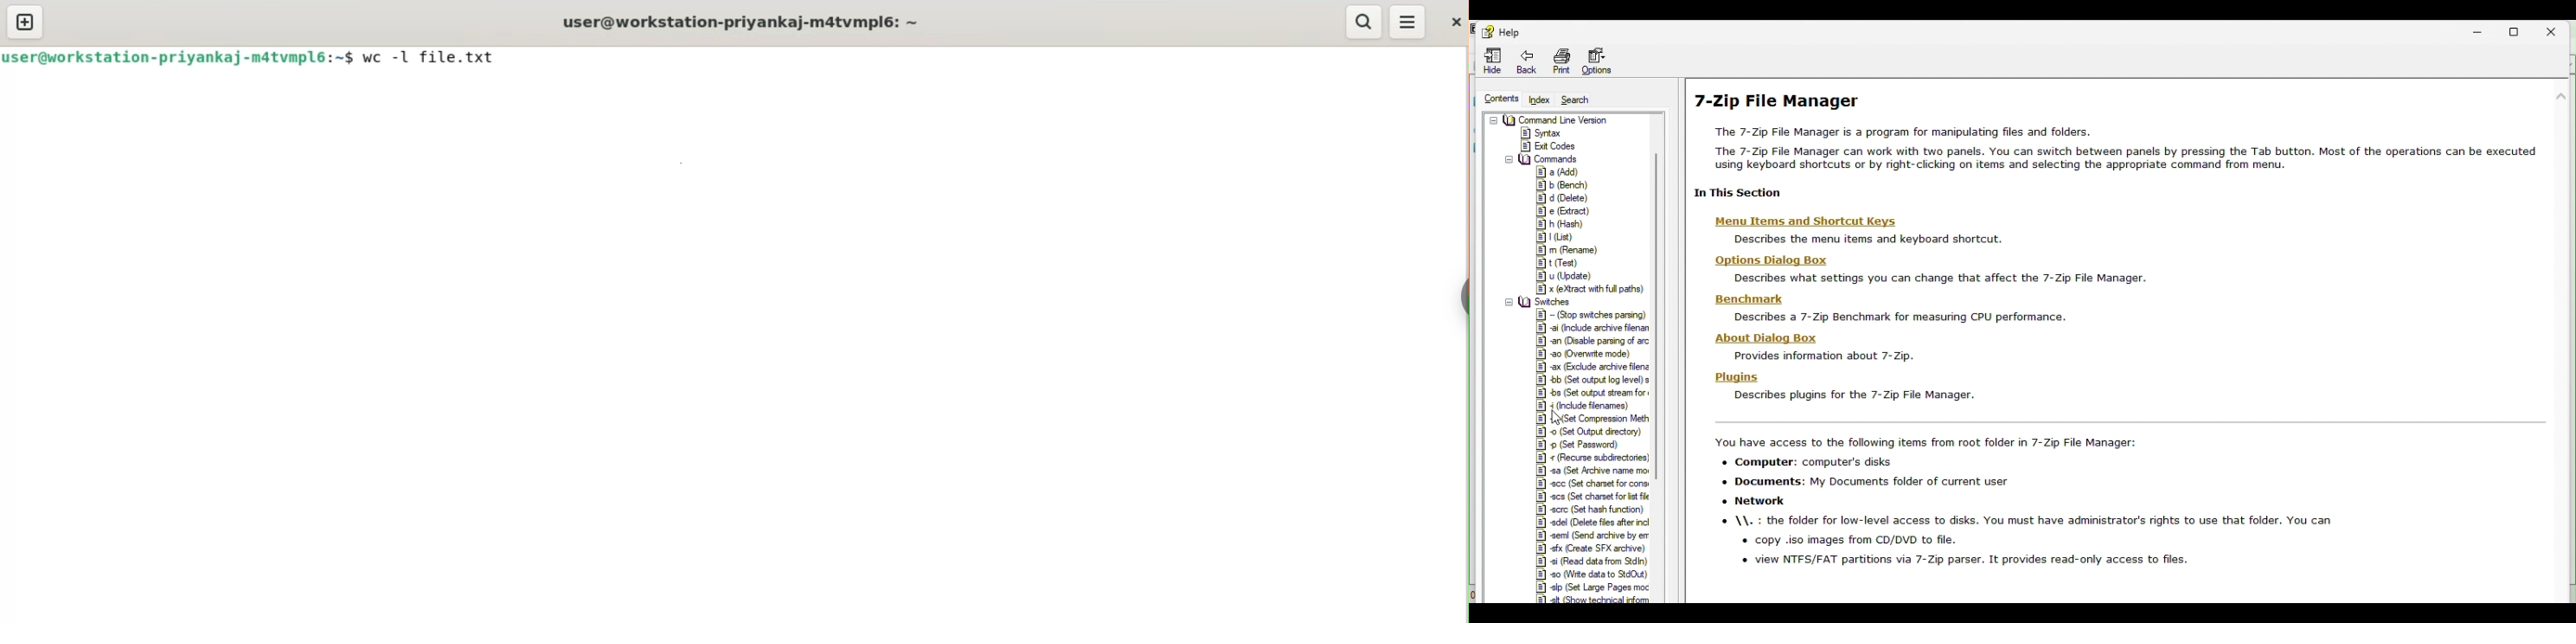 The height and width of the screenshot is (644, 2576). I want to click on Command line version, so click(1576, 119).